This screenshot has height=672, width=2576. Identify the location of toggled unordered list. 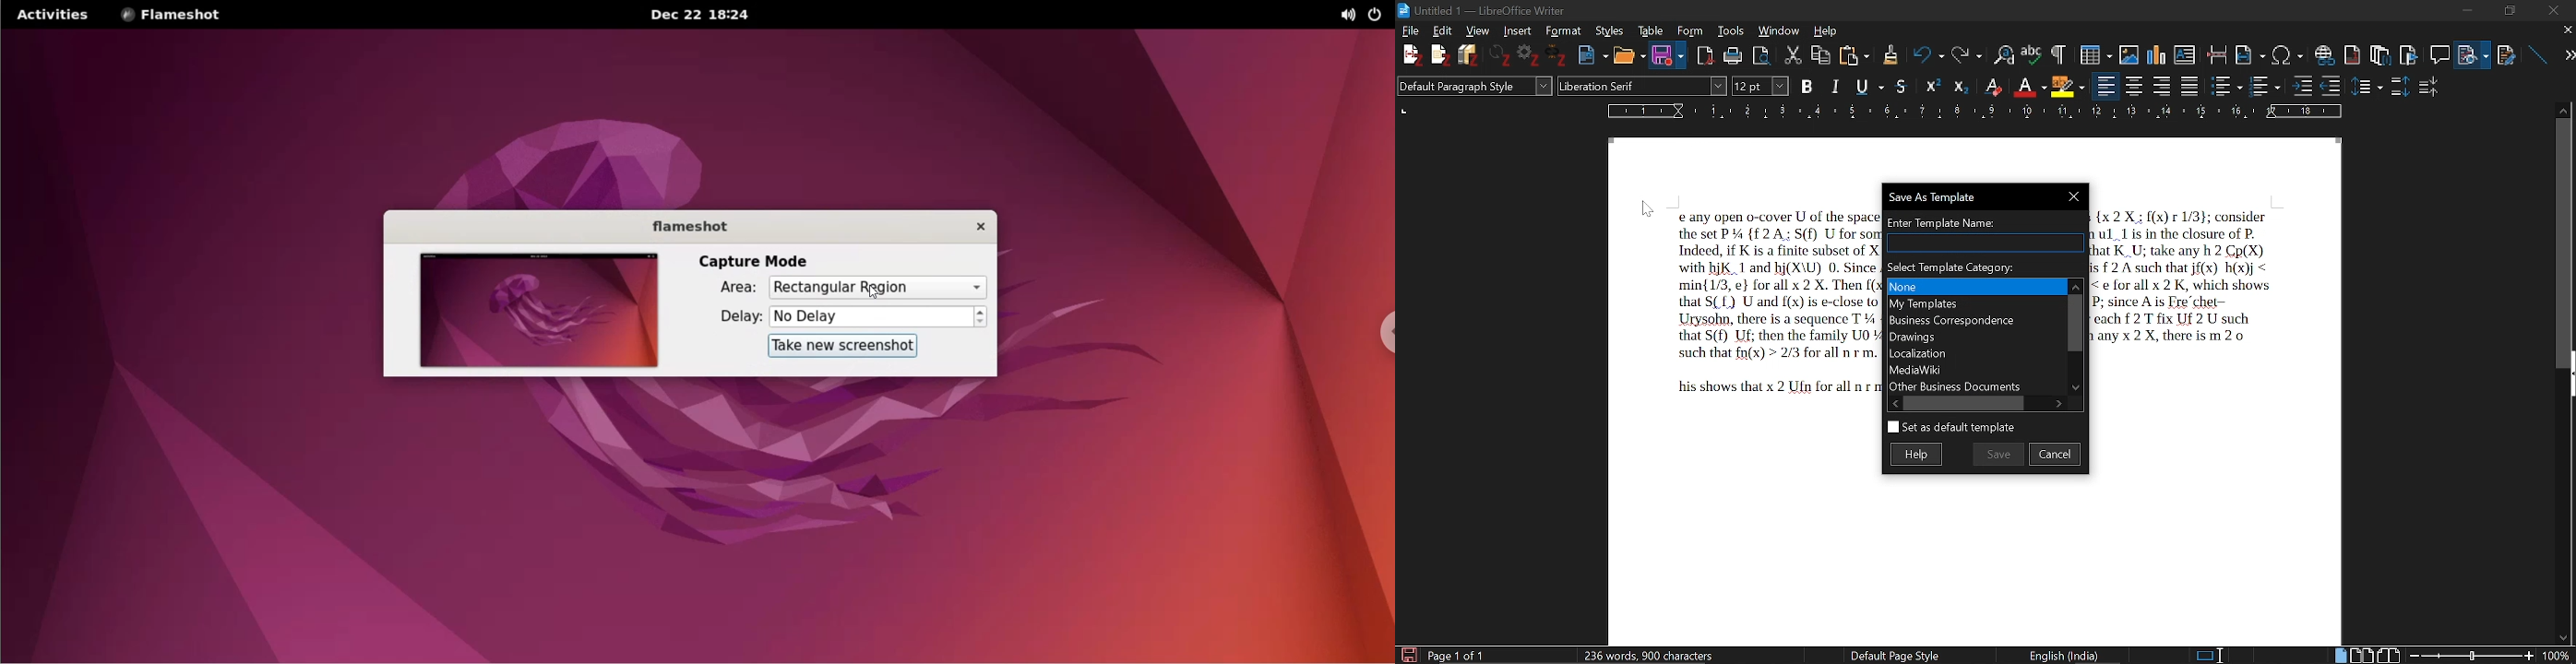
(2226, 86).